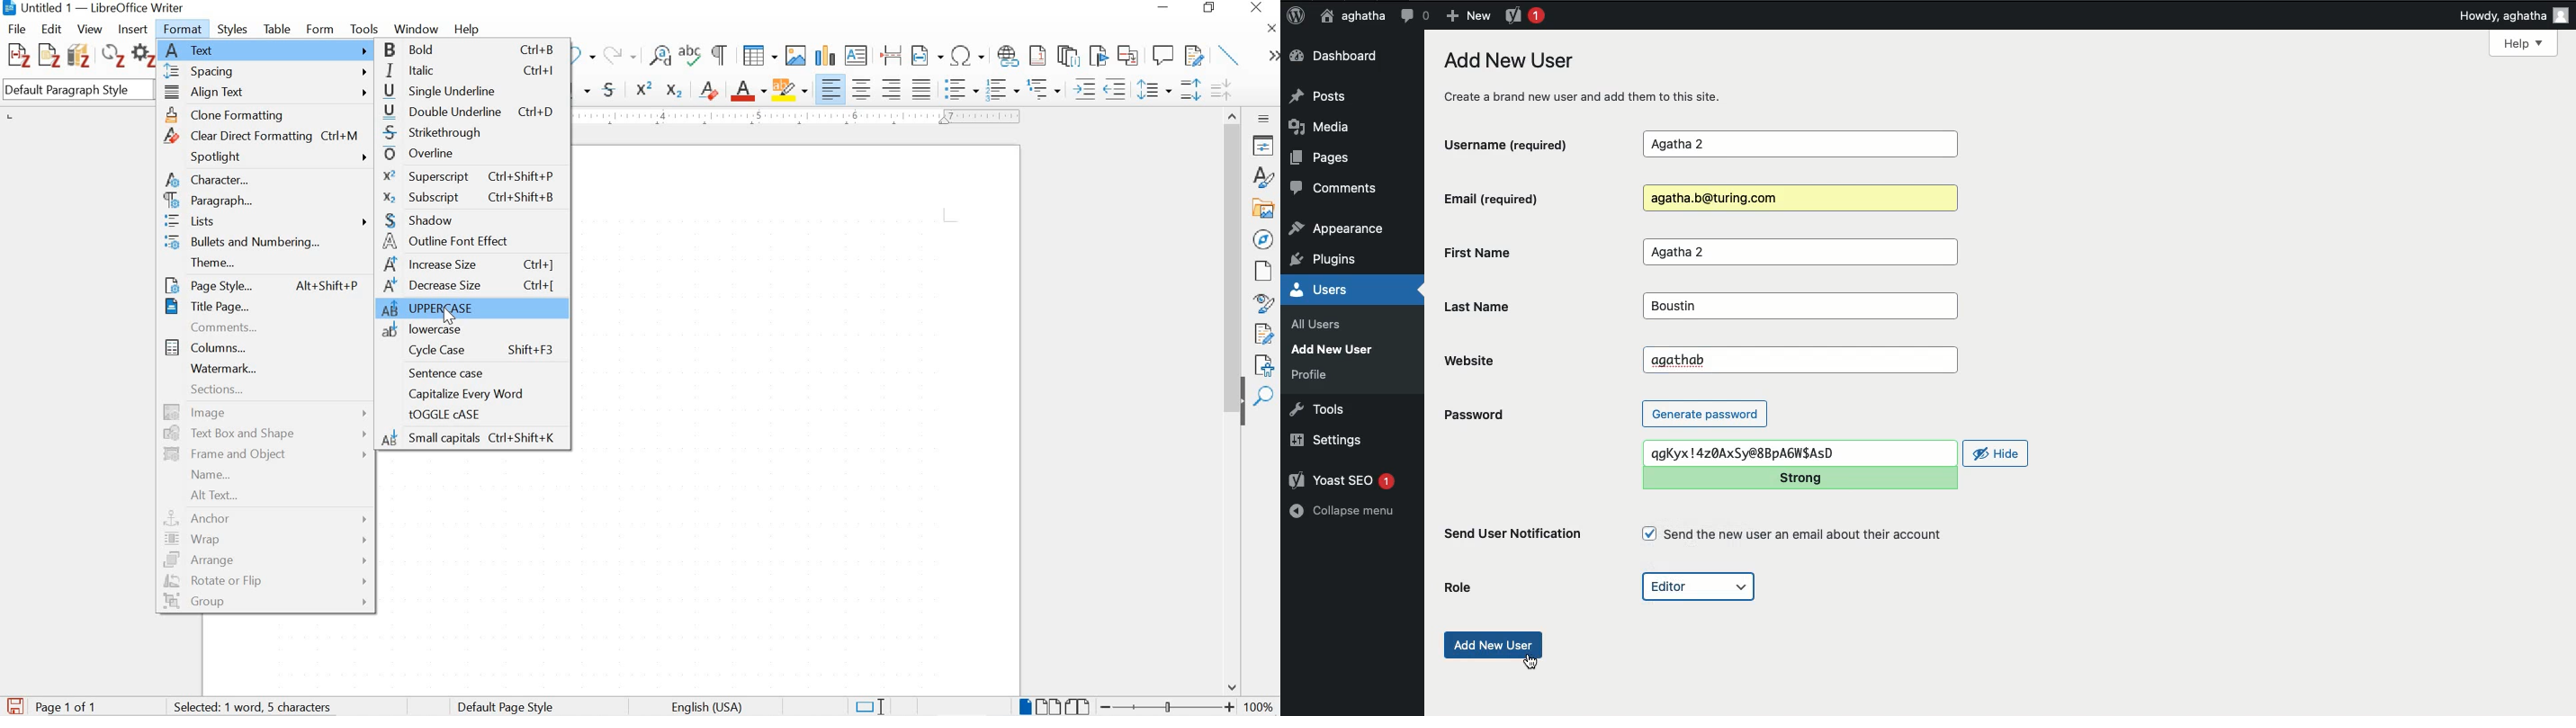 This screenshot has height=728, width=2576. I want to click on toggle ordered list, so click(1001, 90).